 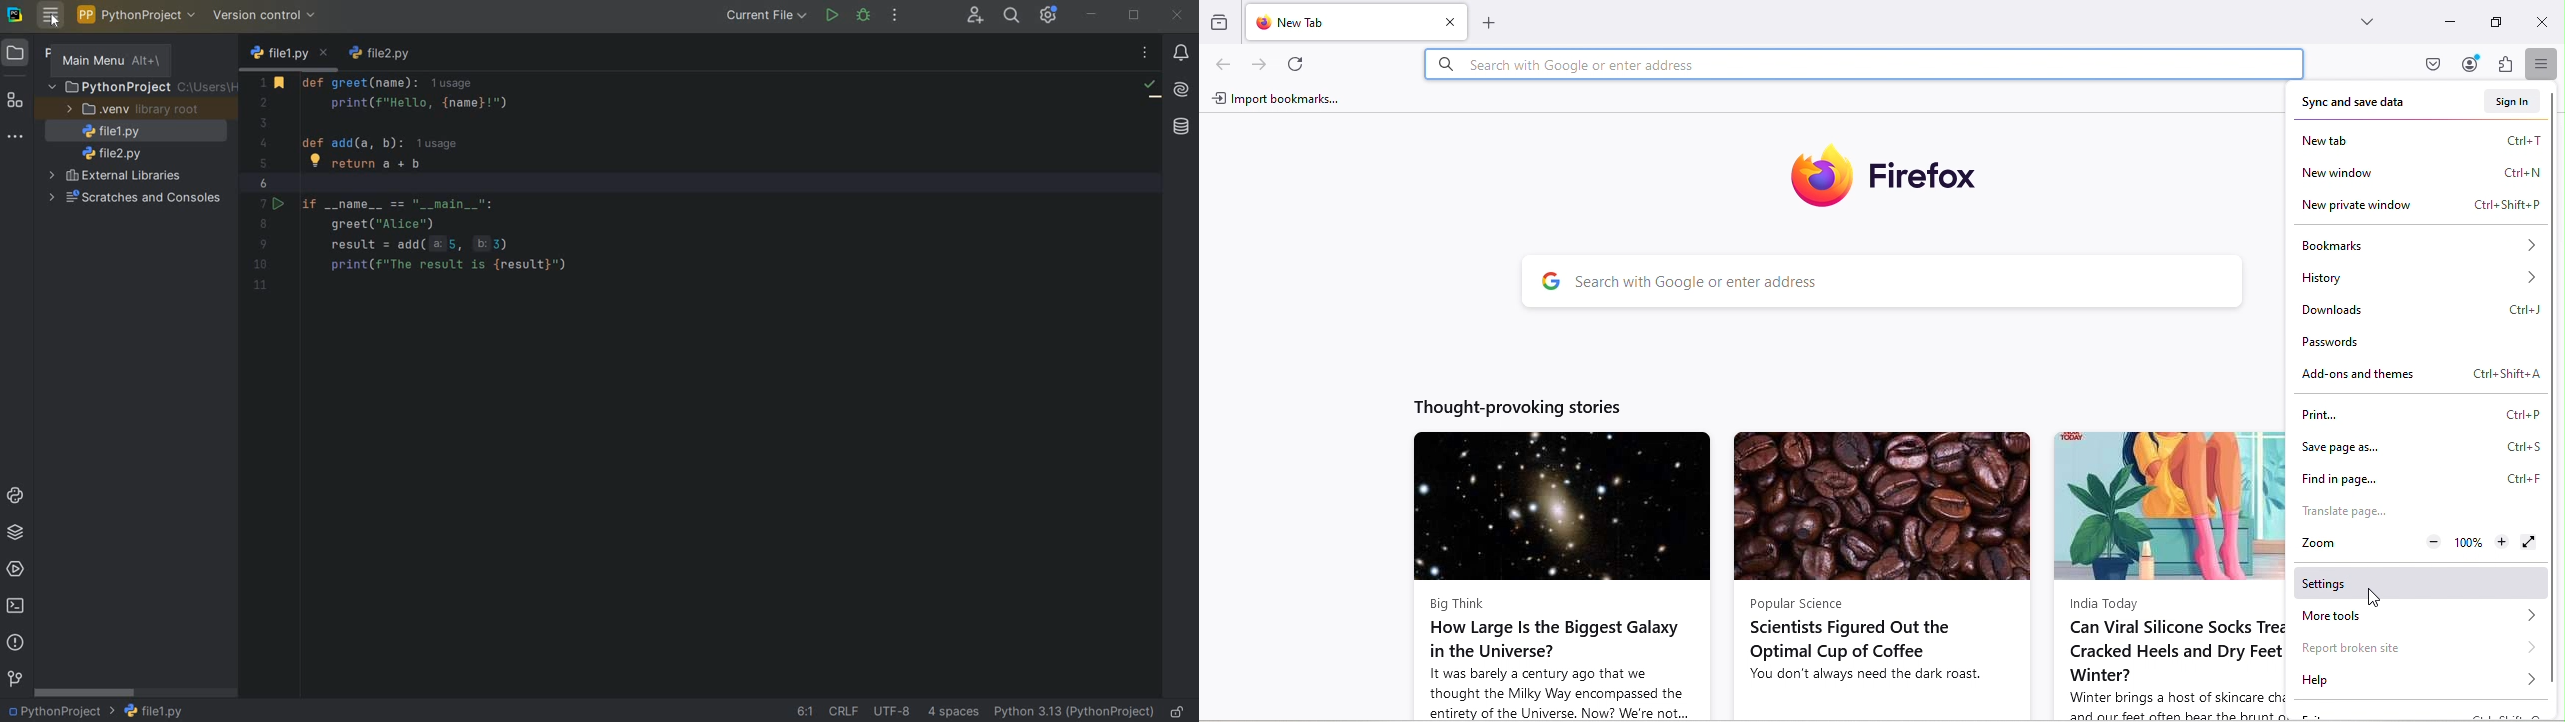 What do you see at coordinates (1877, 284) in the screenshot?
I see `Search bar` at bounding box center [1877, 284].